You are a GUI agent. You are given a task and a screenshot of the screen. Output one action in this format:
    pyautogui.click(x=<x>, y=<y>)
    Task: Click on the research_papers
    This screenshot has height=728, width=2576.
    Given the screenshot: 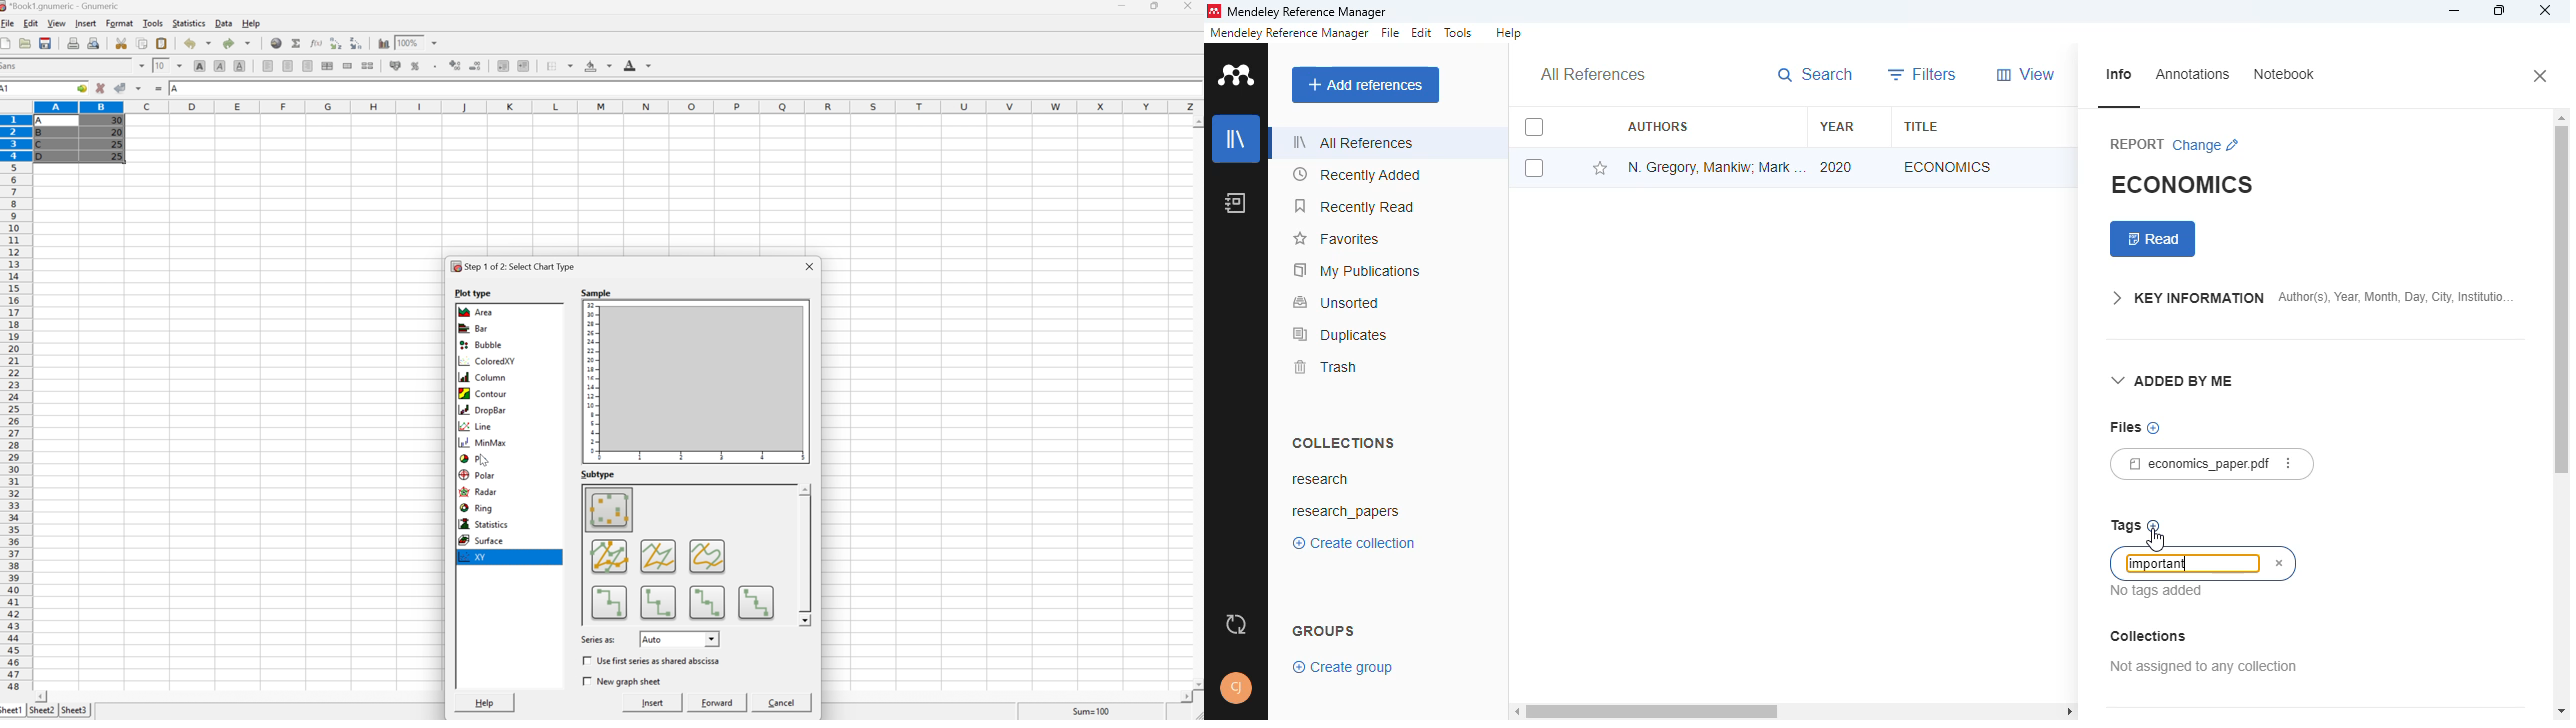 What is the action you would take?
    pyautogui.click(x=1345, y=512)
    